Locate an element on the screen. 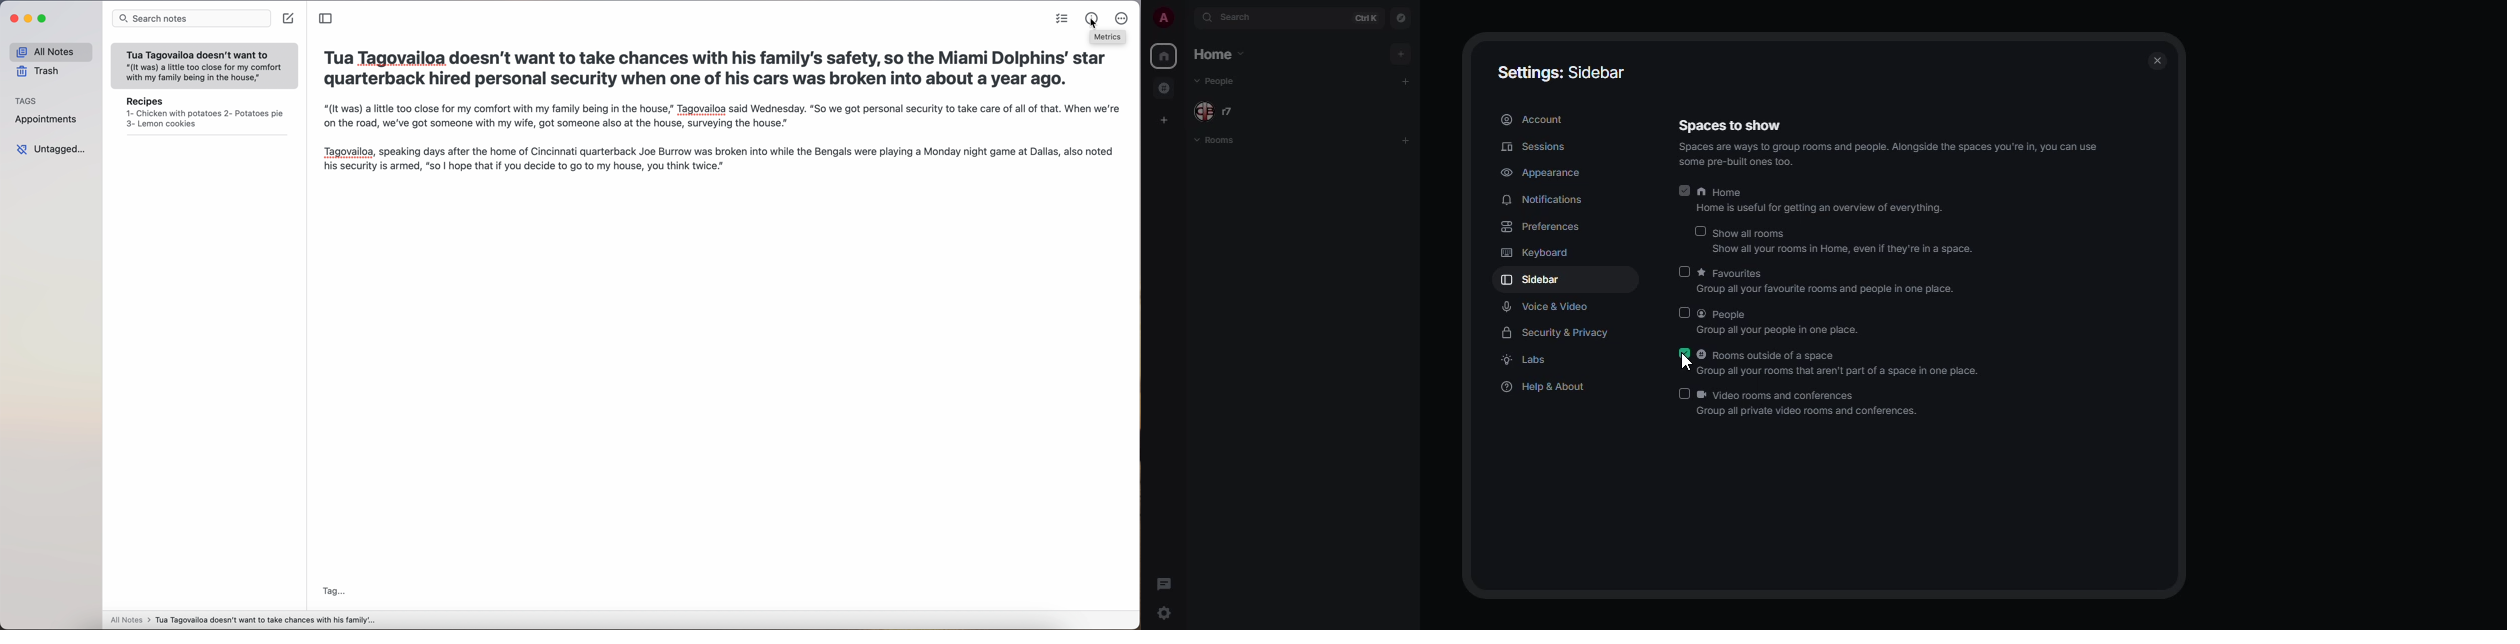 The height and width of the screenshot is (644, 2520). toggle sidebar is located at coordinates (326, 18).